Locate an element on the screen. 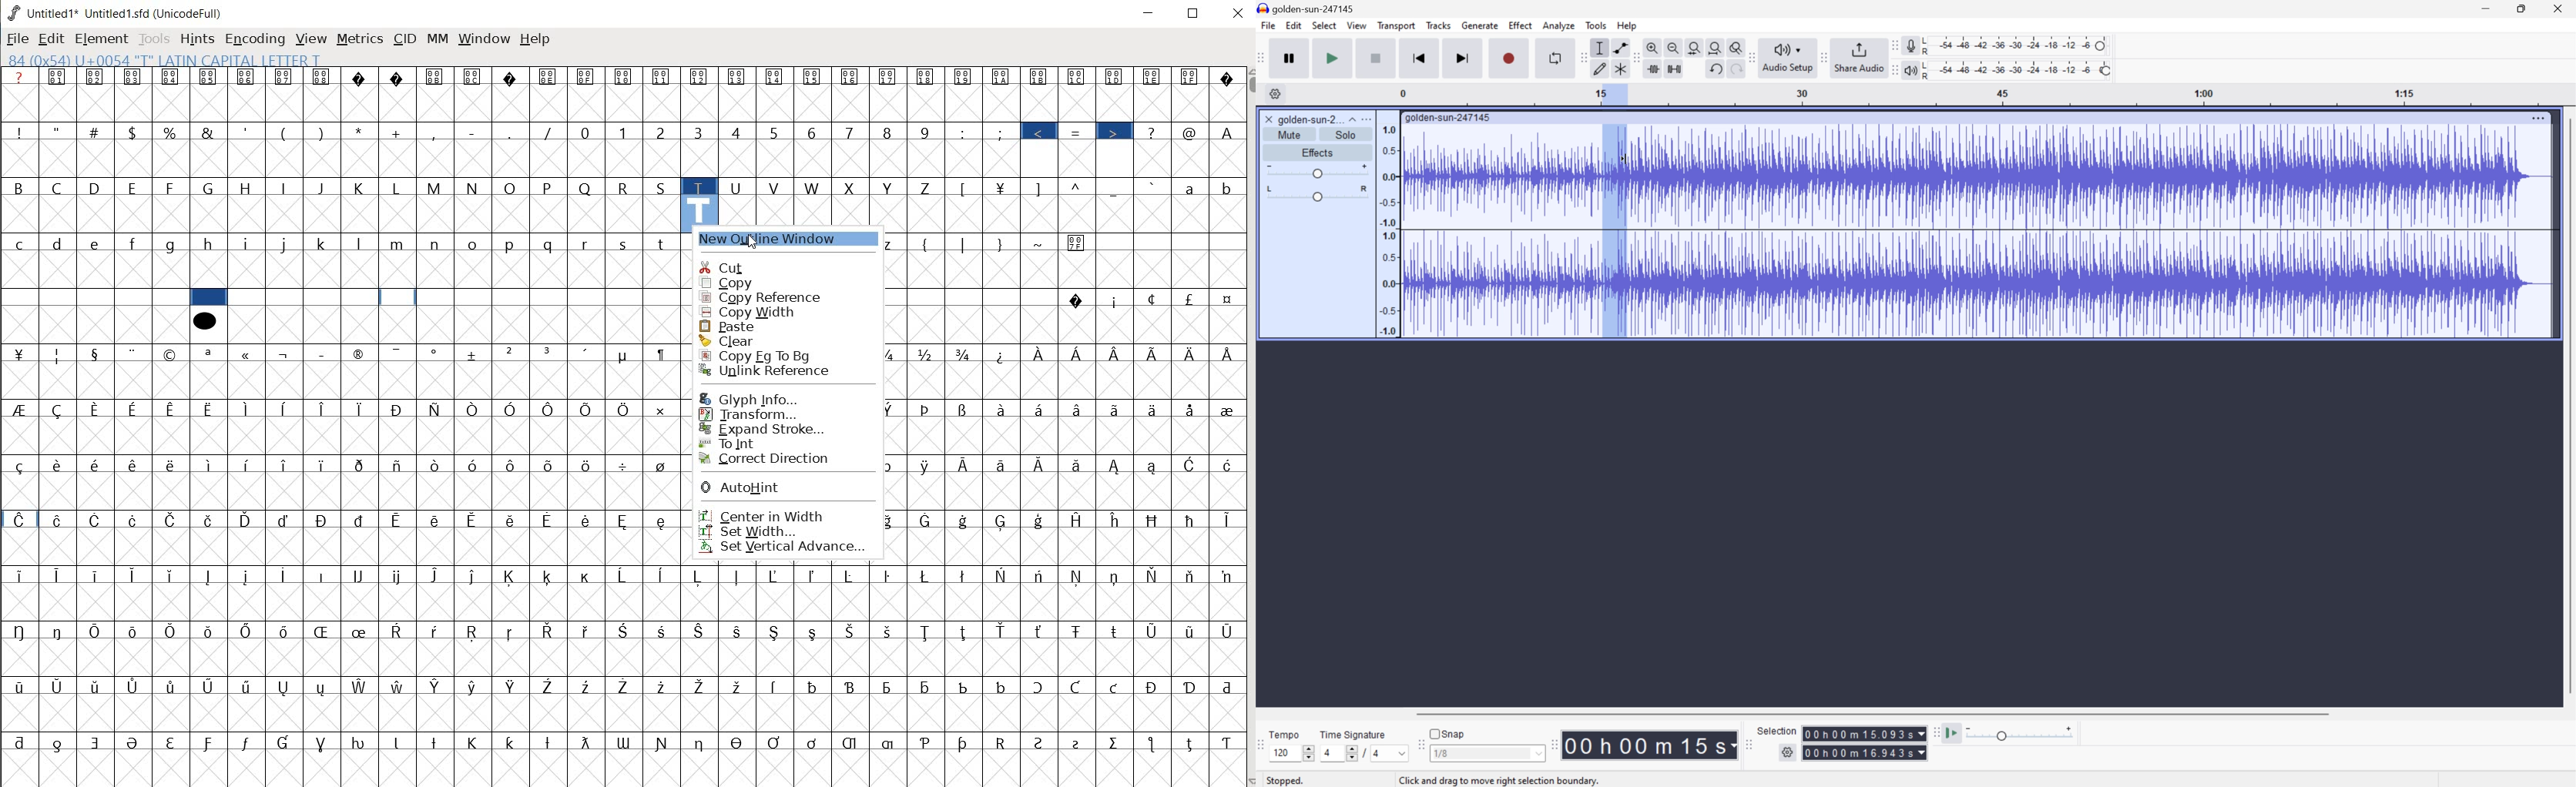  glyph info is located at coordinates (163, 59).